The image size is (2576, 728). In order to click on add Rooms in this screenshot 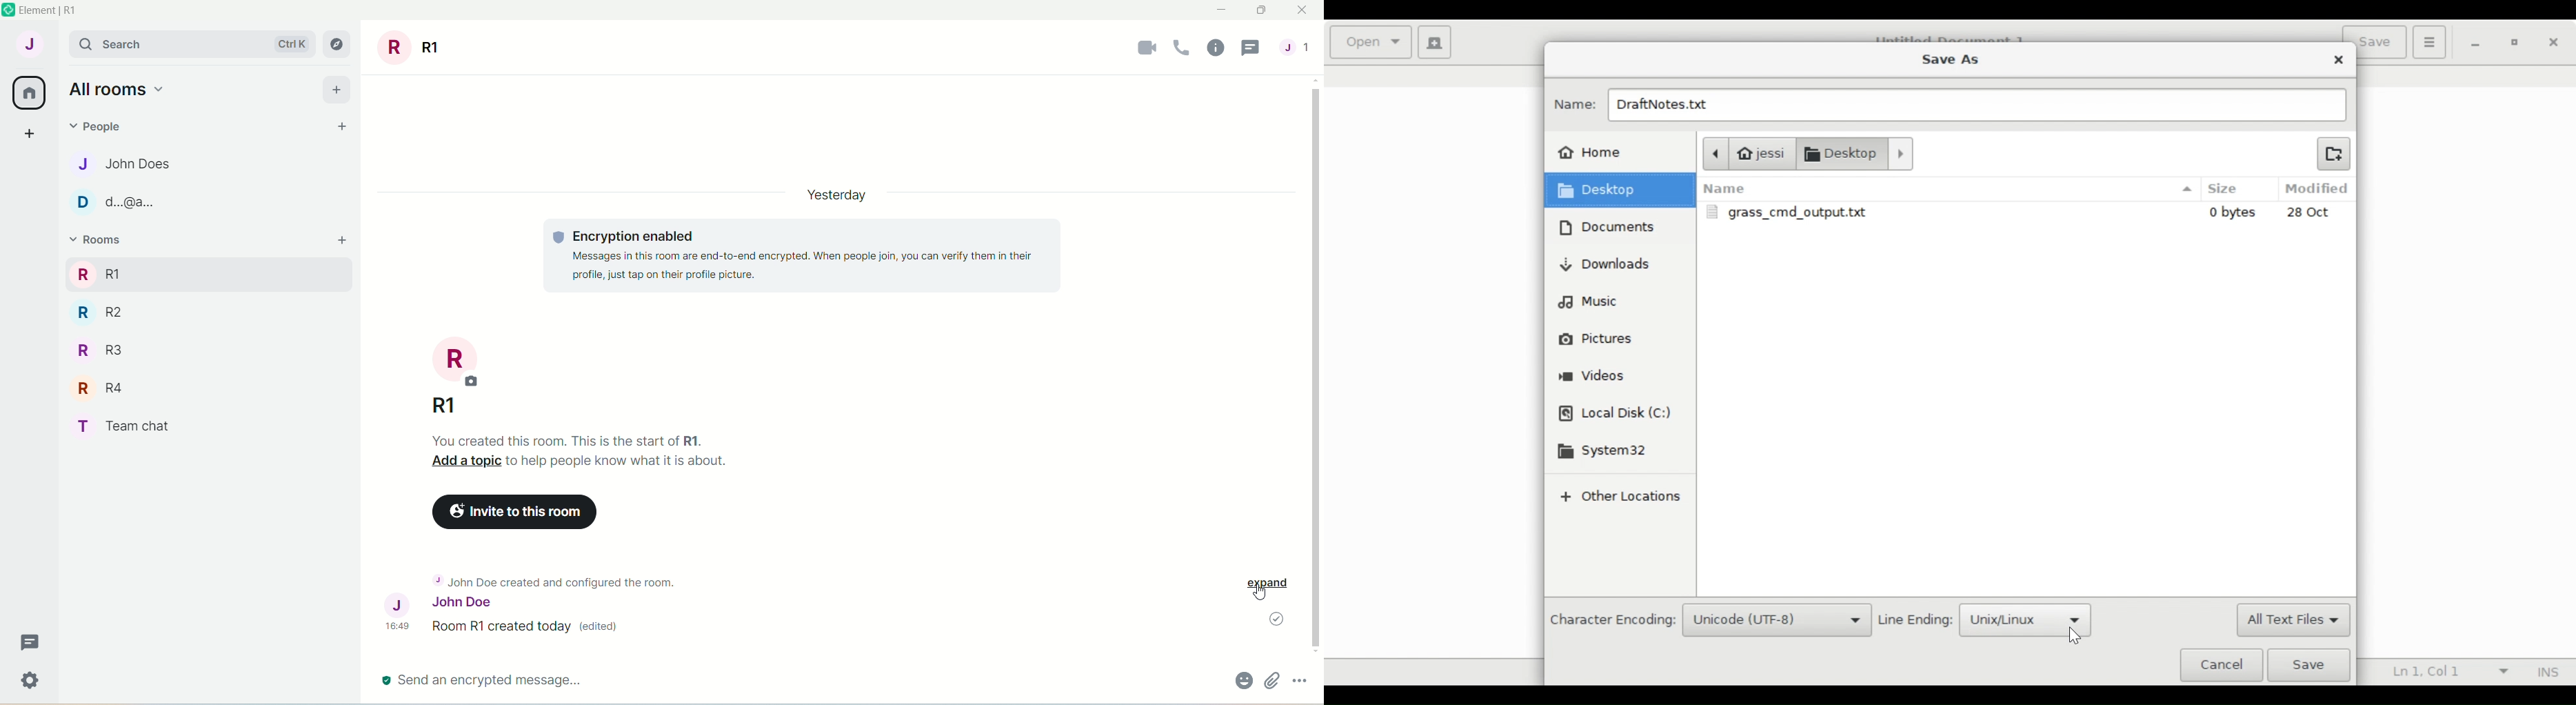, I will do `click(342, 242)`.